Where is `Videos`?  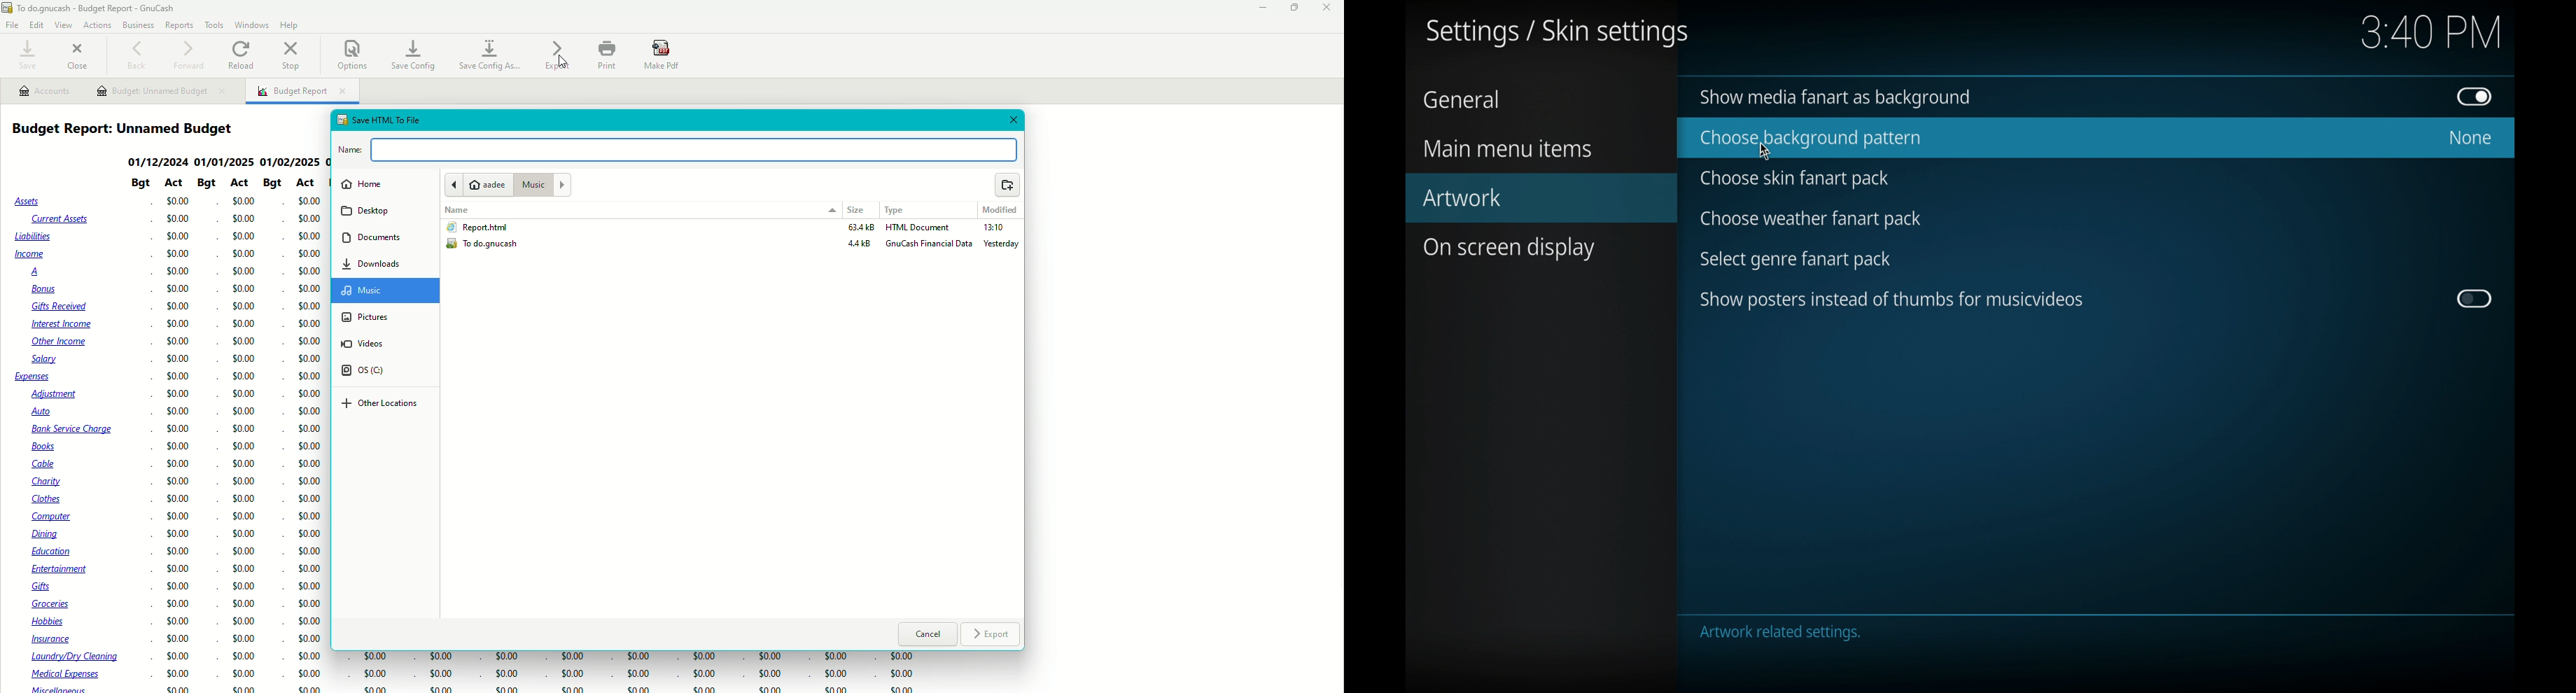 Videos is located at coordinates (371, 344).